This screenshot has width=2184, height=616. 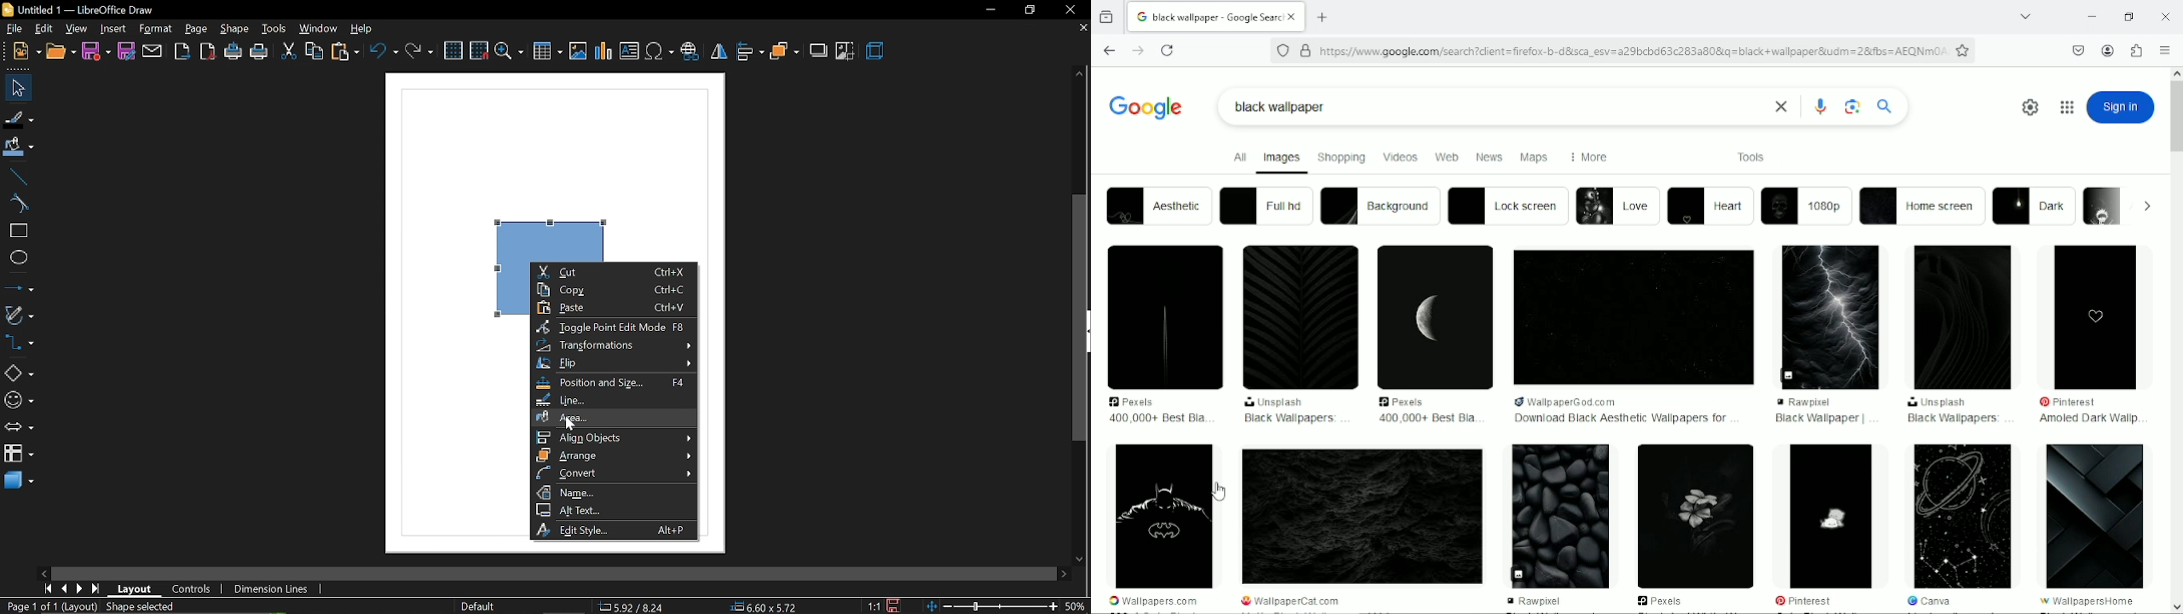 What do you see at coordinates (1407, 401) in the screenshot?
I see `pexels` at bounding box center [1407, 401].